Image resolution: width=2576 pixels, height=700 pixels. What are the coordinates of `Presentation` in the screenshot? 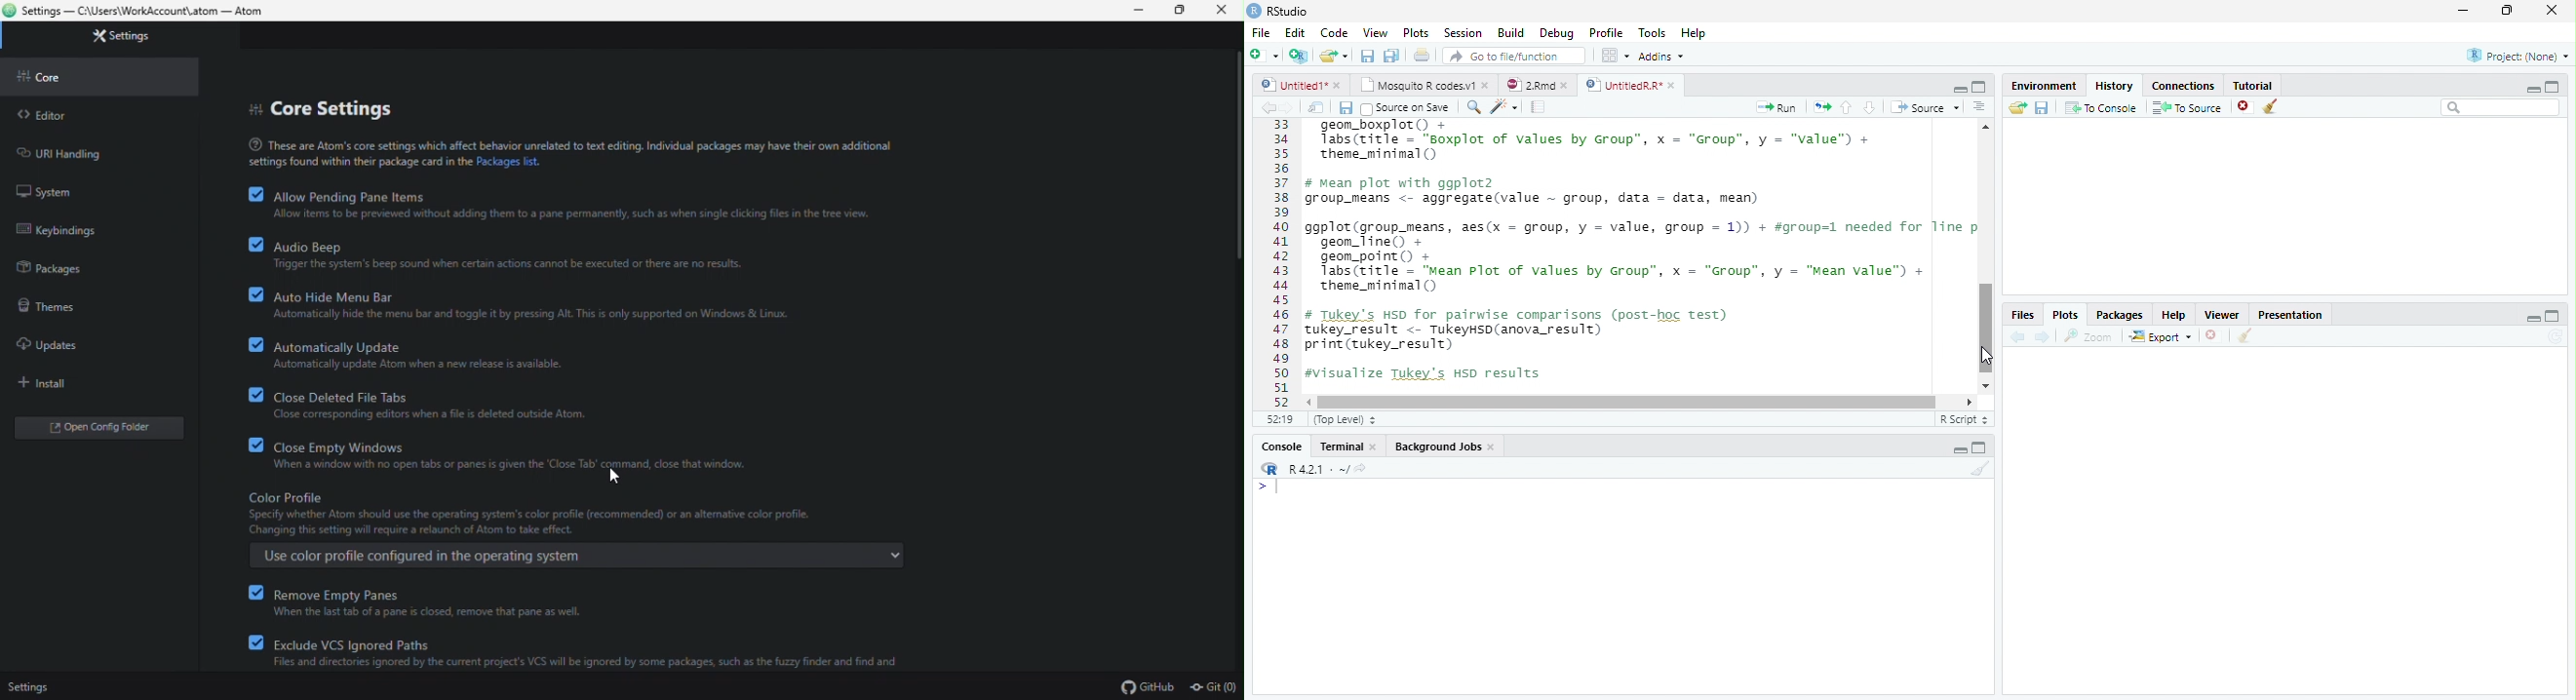 It's located at (2298, 313).